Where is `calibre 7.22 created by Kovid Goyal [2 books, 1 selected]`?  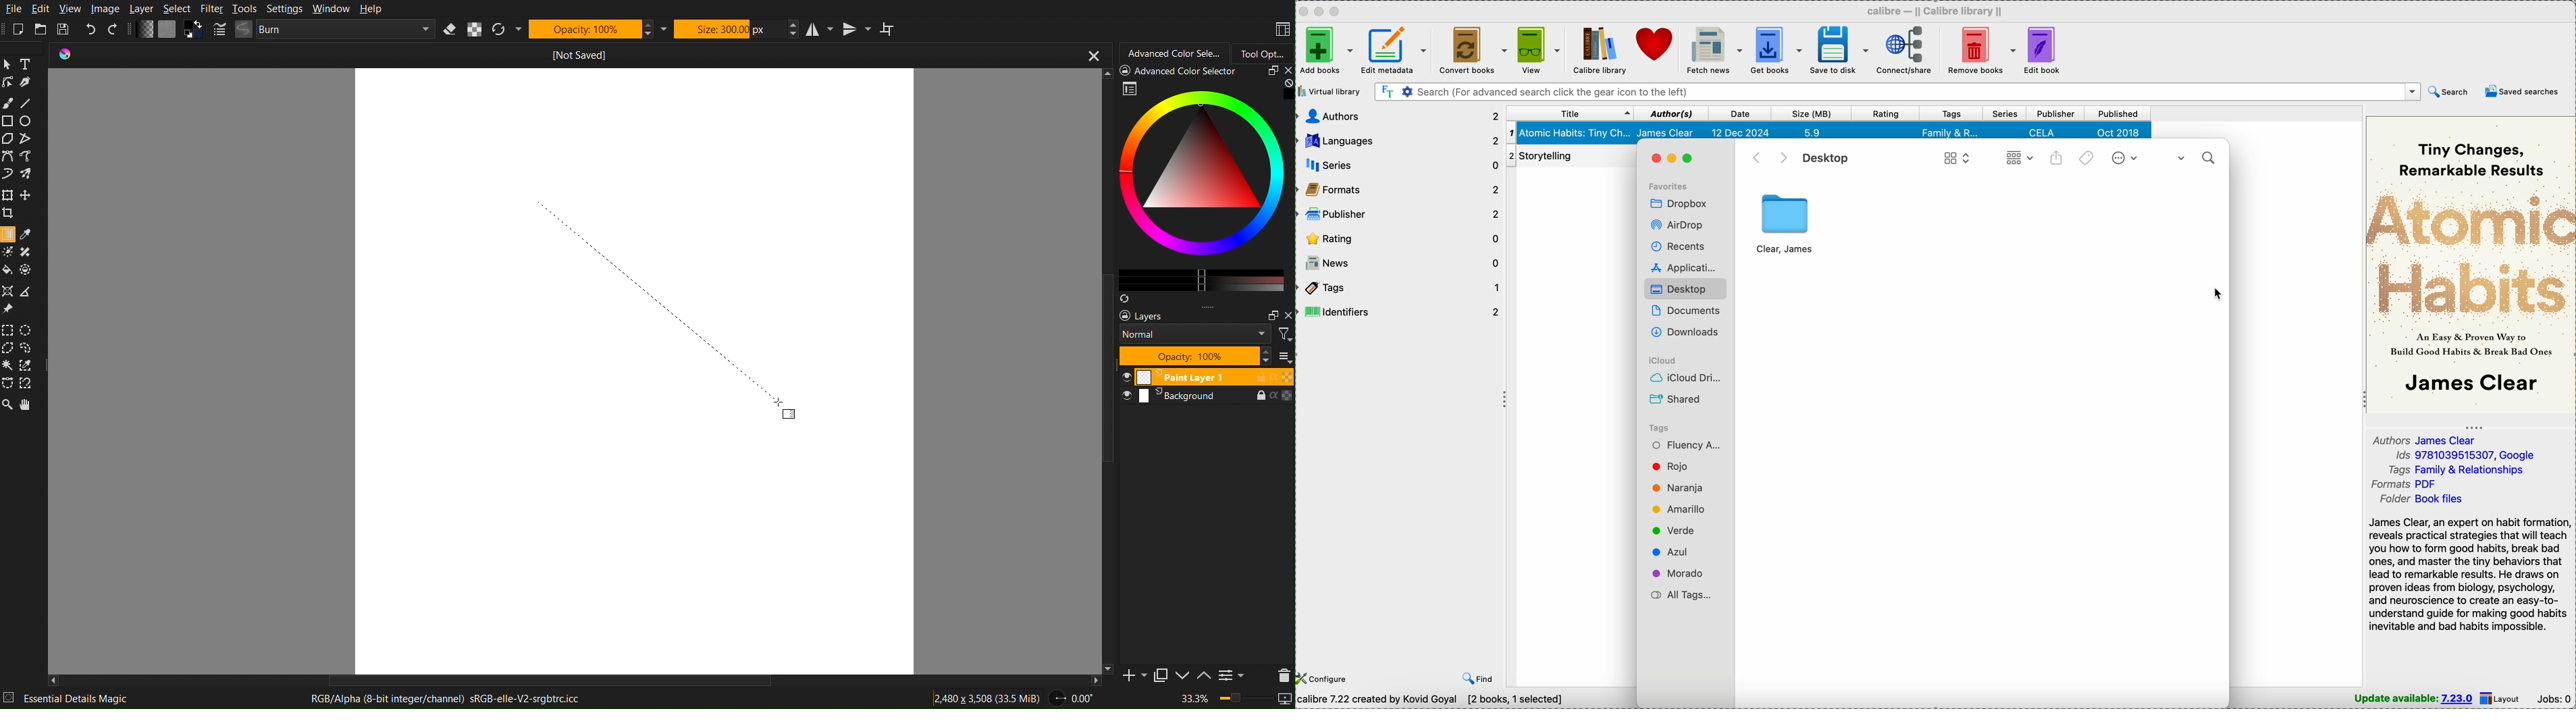
calibre 7.22 created by Kovid Goyal [2 books, 1 selected] is located at coordinates (1430, 700).